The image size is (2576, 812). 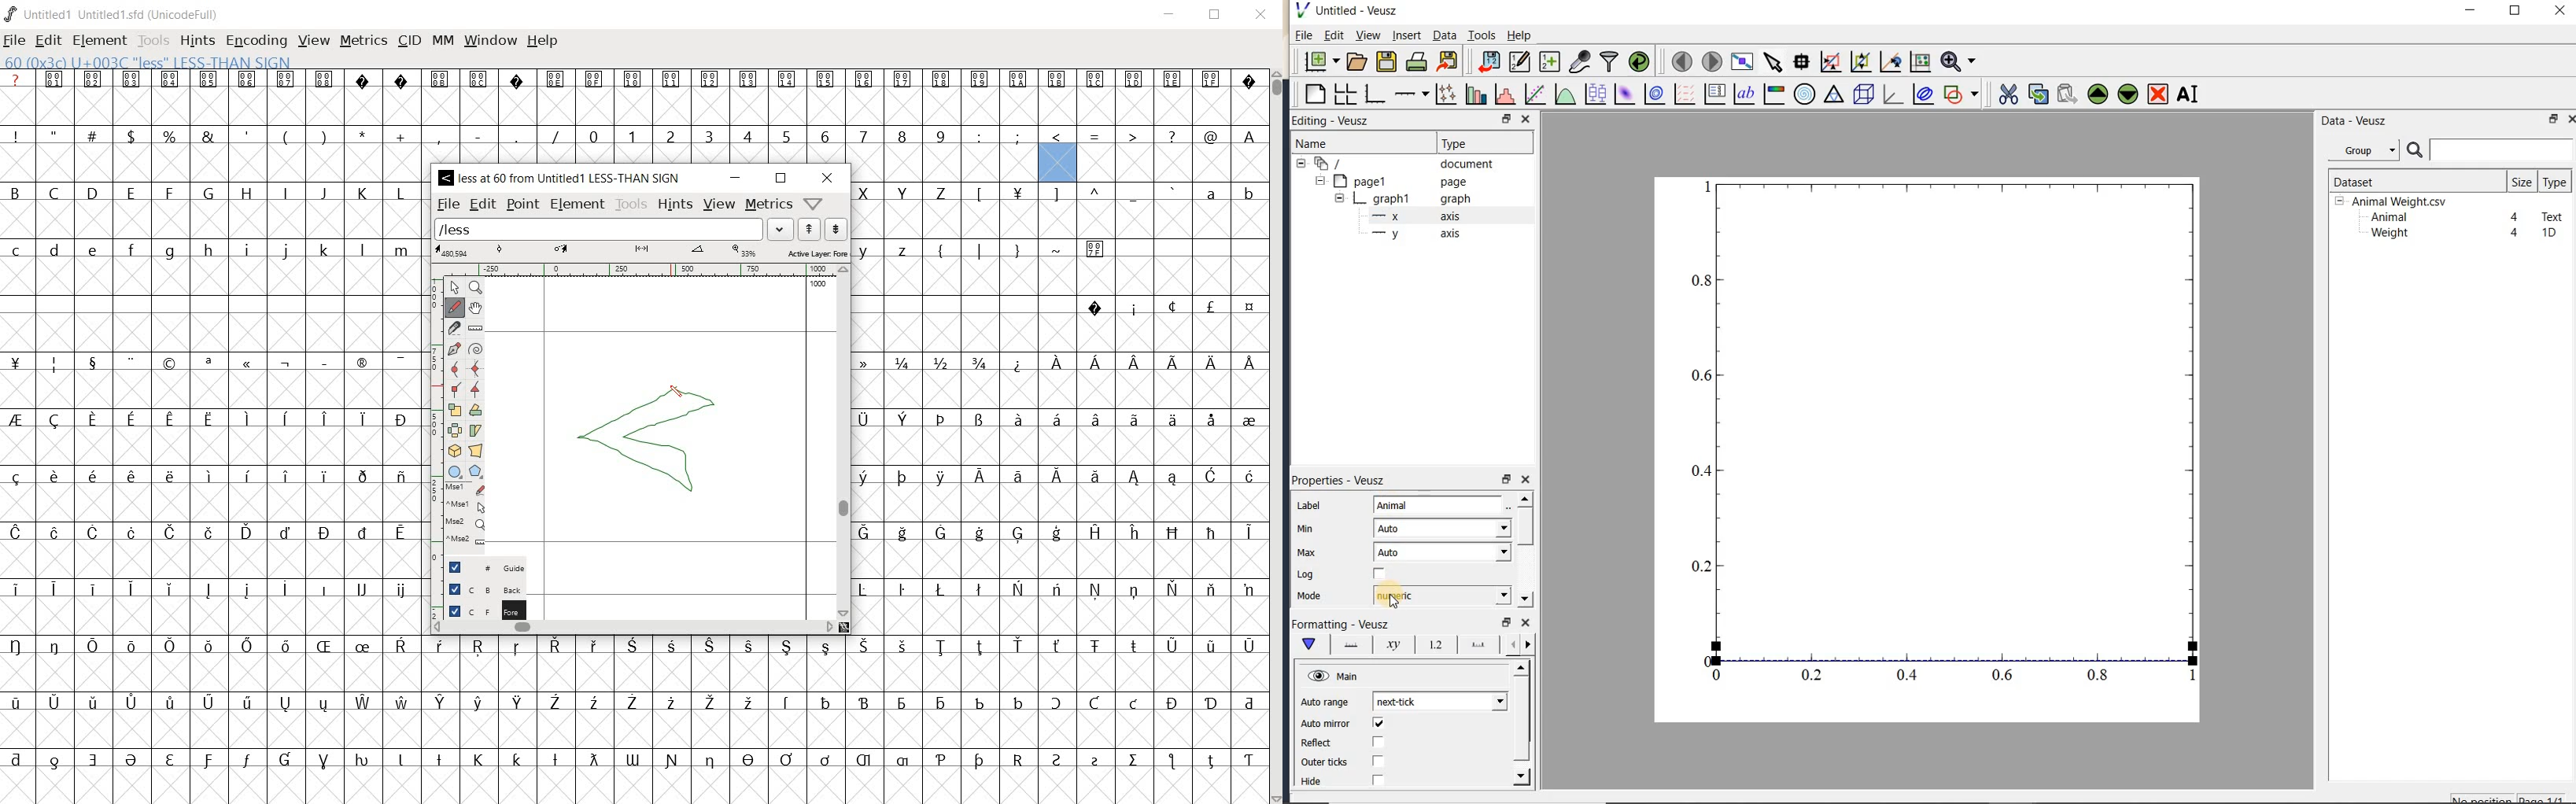 I want to click on background, so click(x=478, y=588).